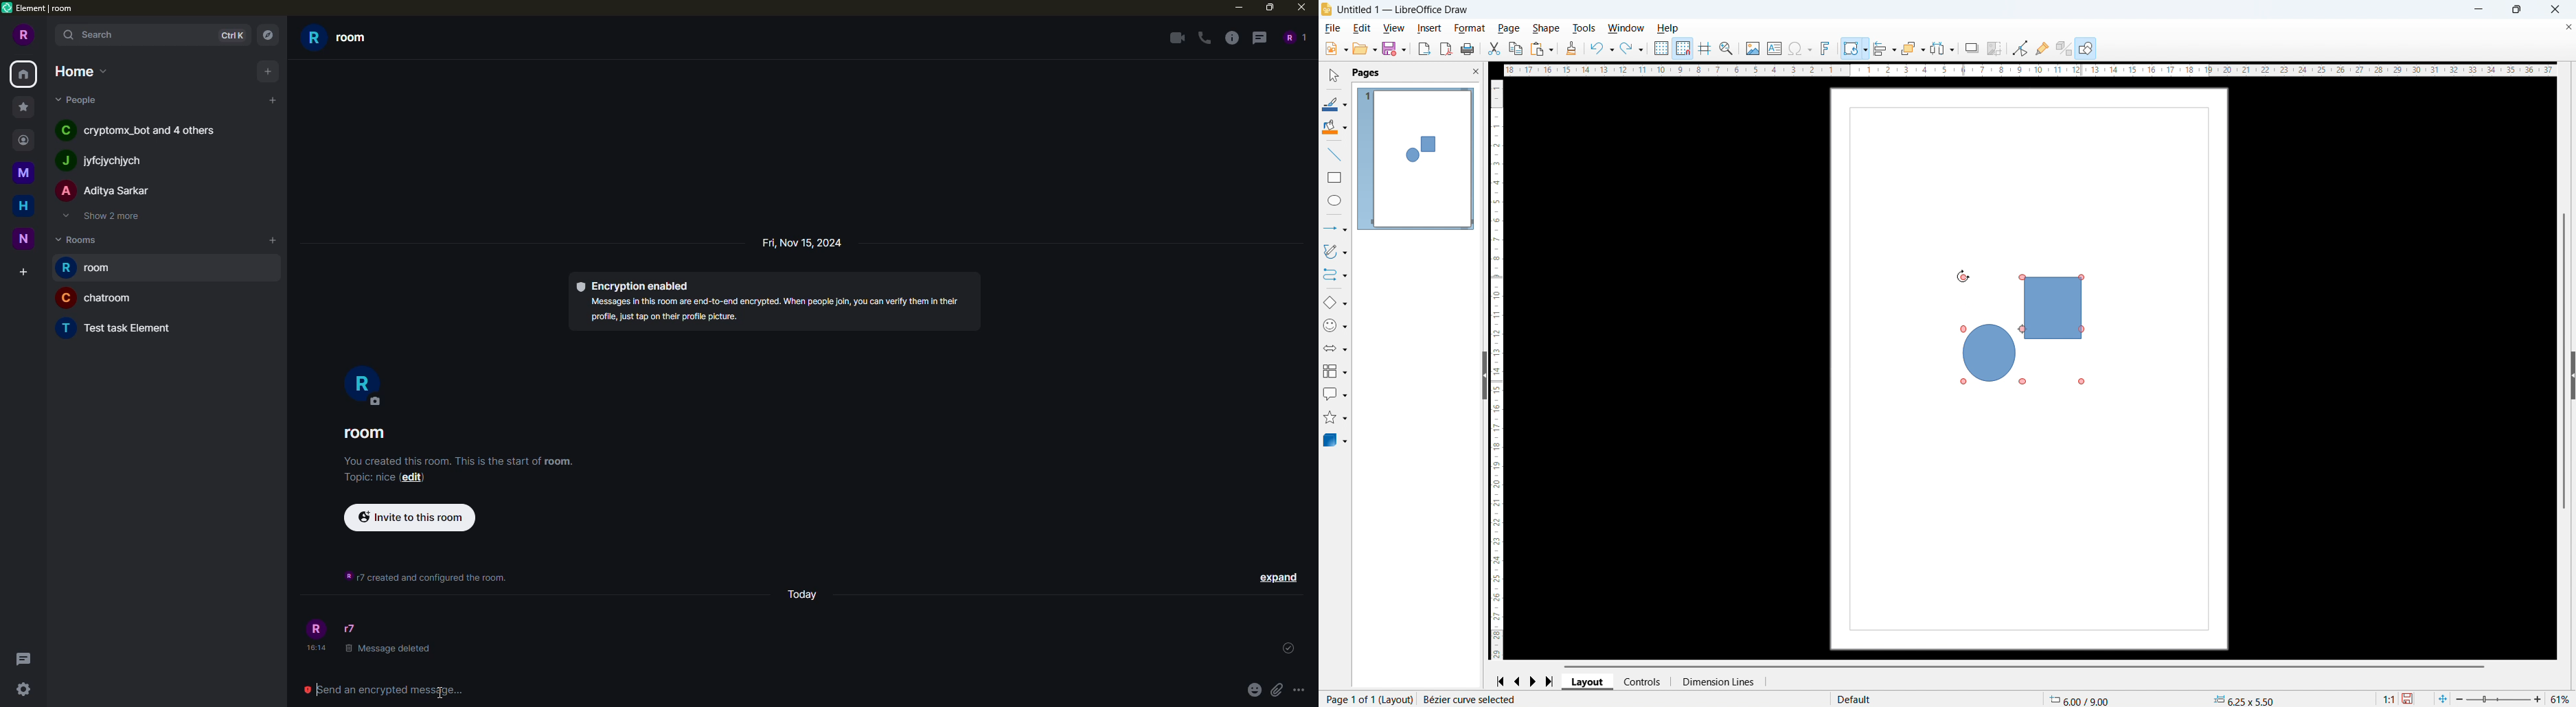 The image size is (2576, 728). Describe the element at coordinates (2442, 699) in the screenshot. I see `Fit to page ` at that location.